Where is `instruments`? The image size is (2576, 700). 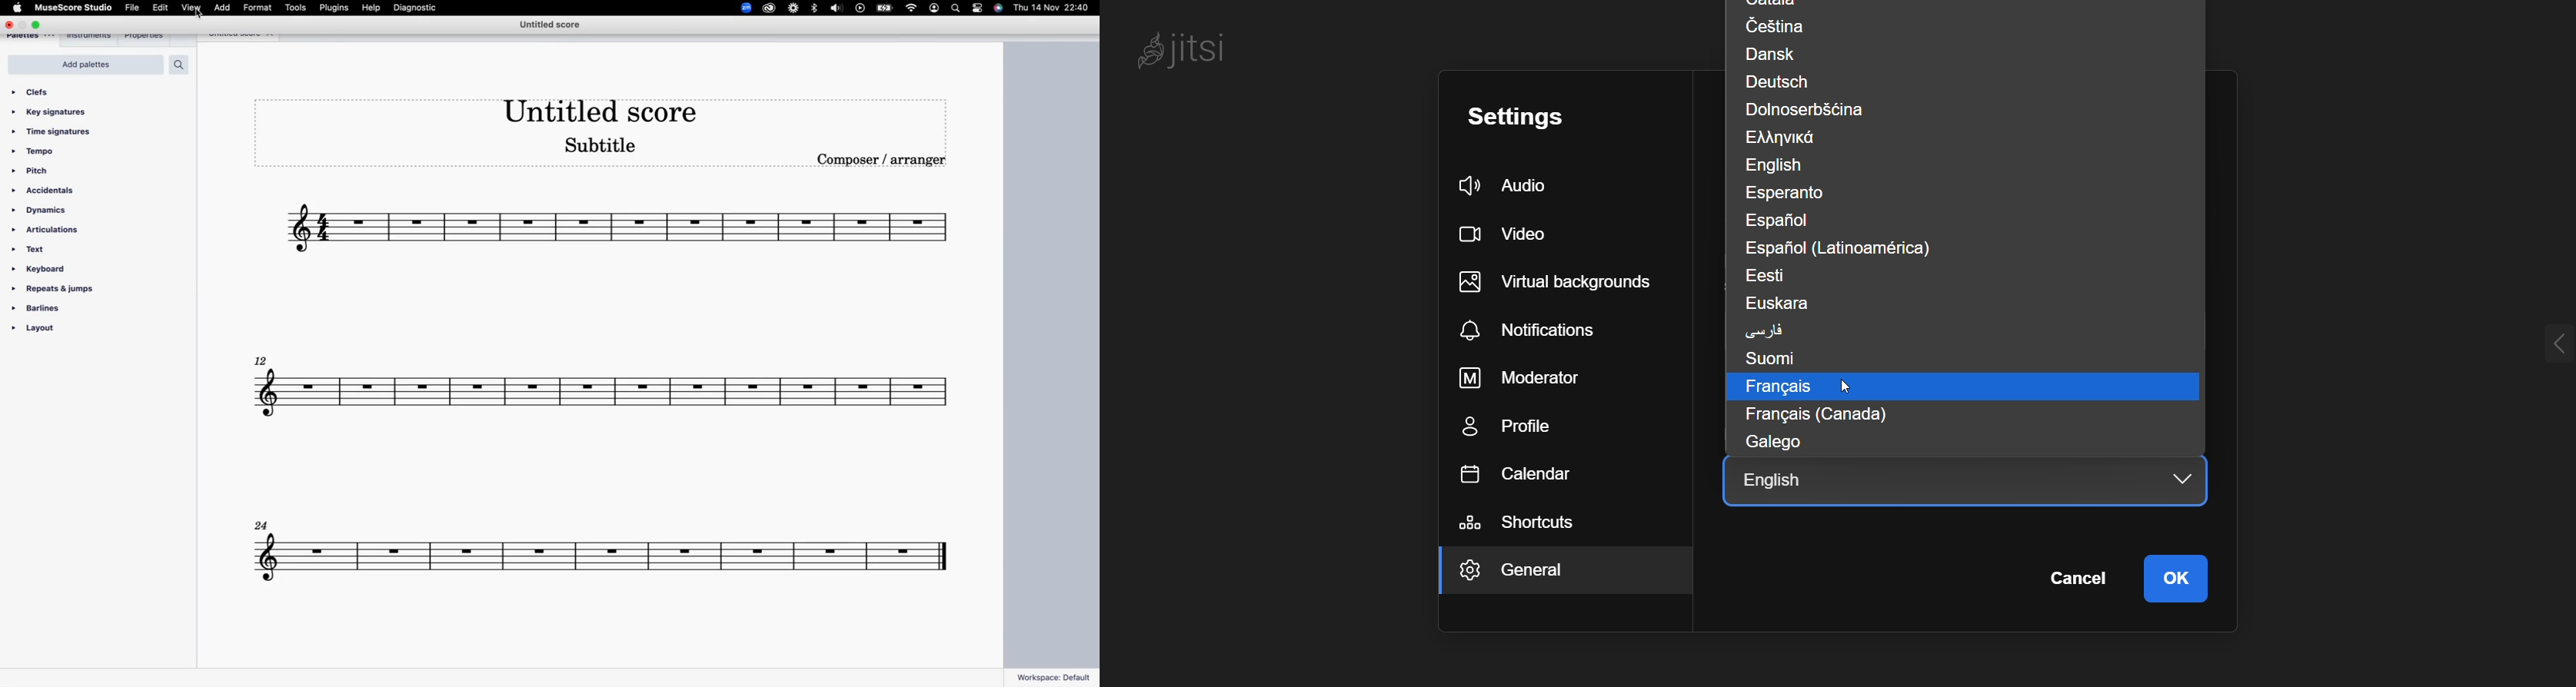
instruments is located at coordinates (92, 37).